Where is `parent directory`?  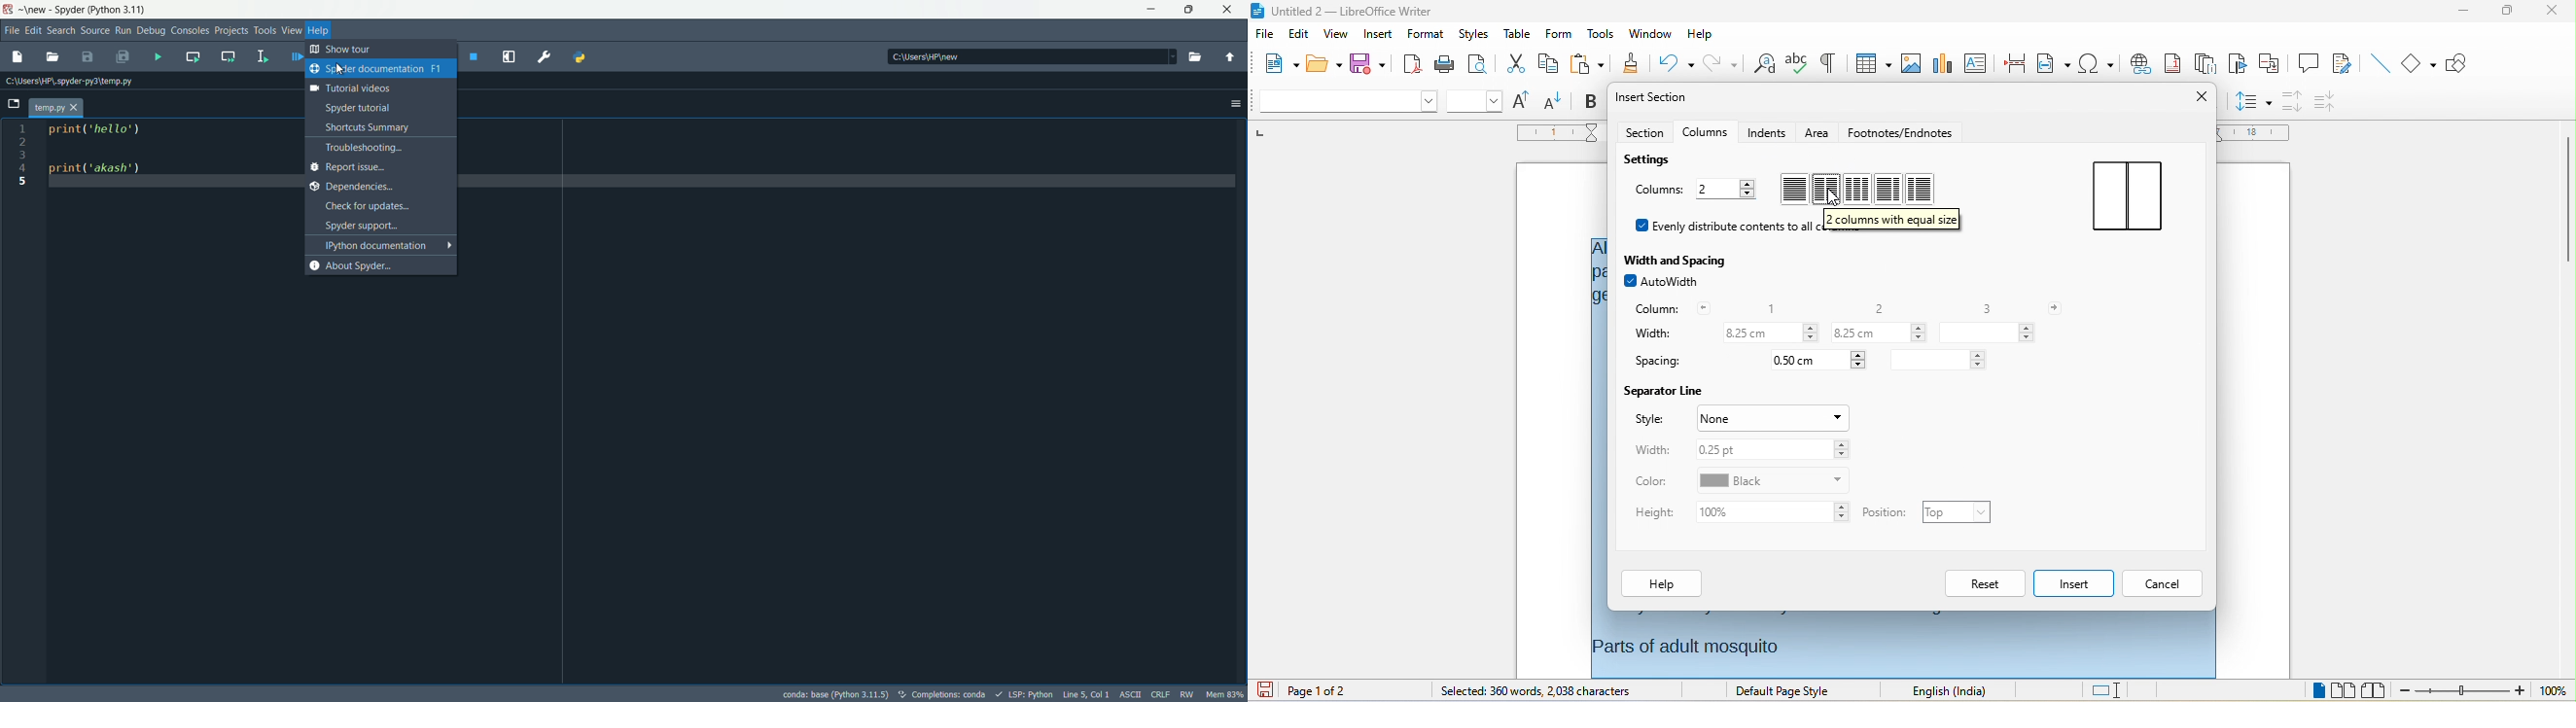 parent directory is located at coordinates (1230, 58).